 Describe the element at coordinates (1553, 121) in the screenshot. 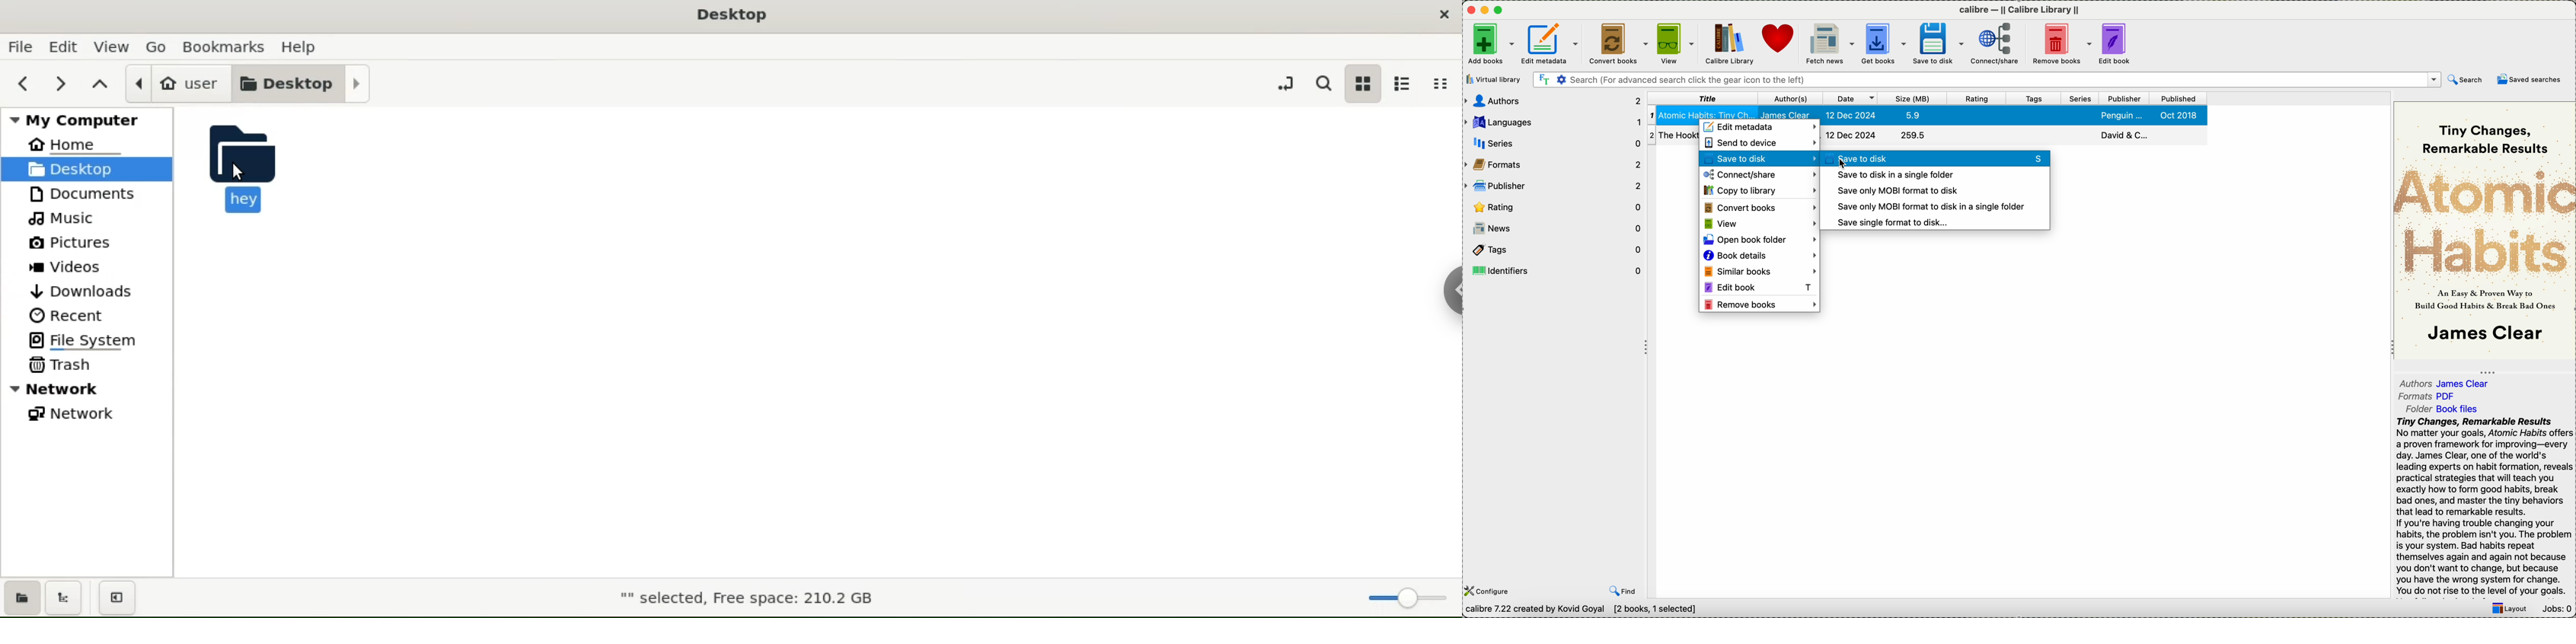

I see `languages` at that location.